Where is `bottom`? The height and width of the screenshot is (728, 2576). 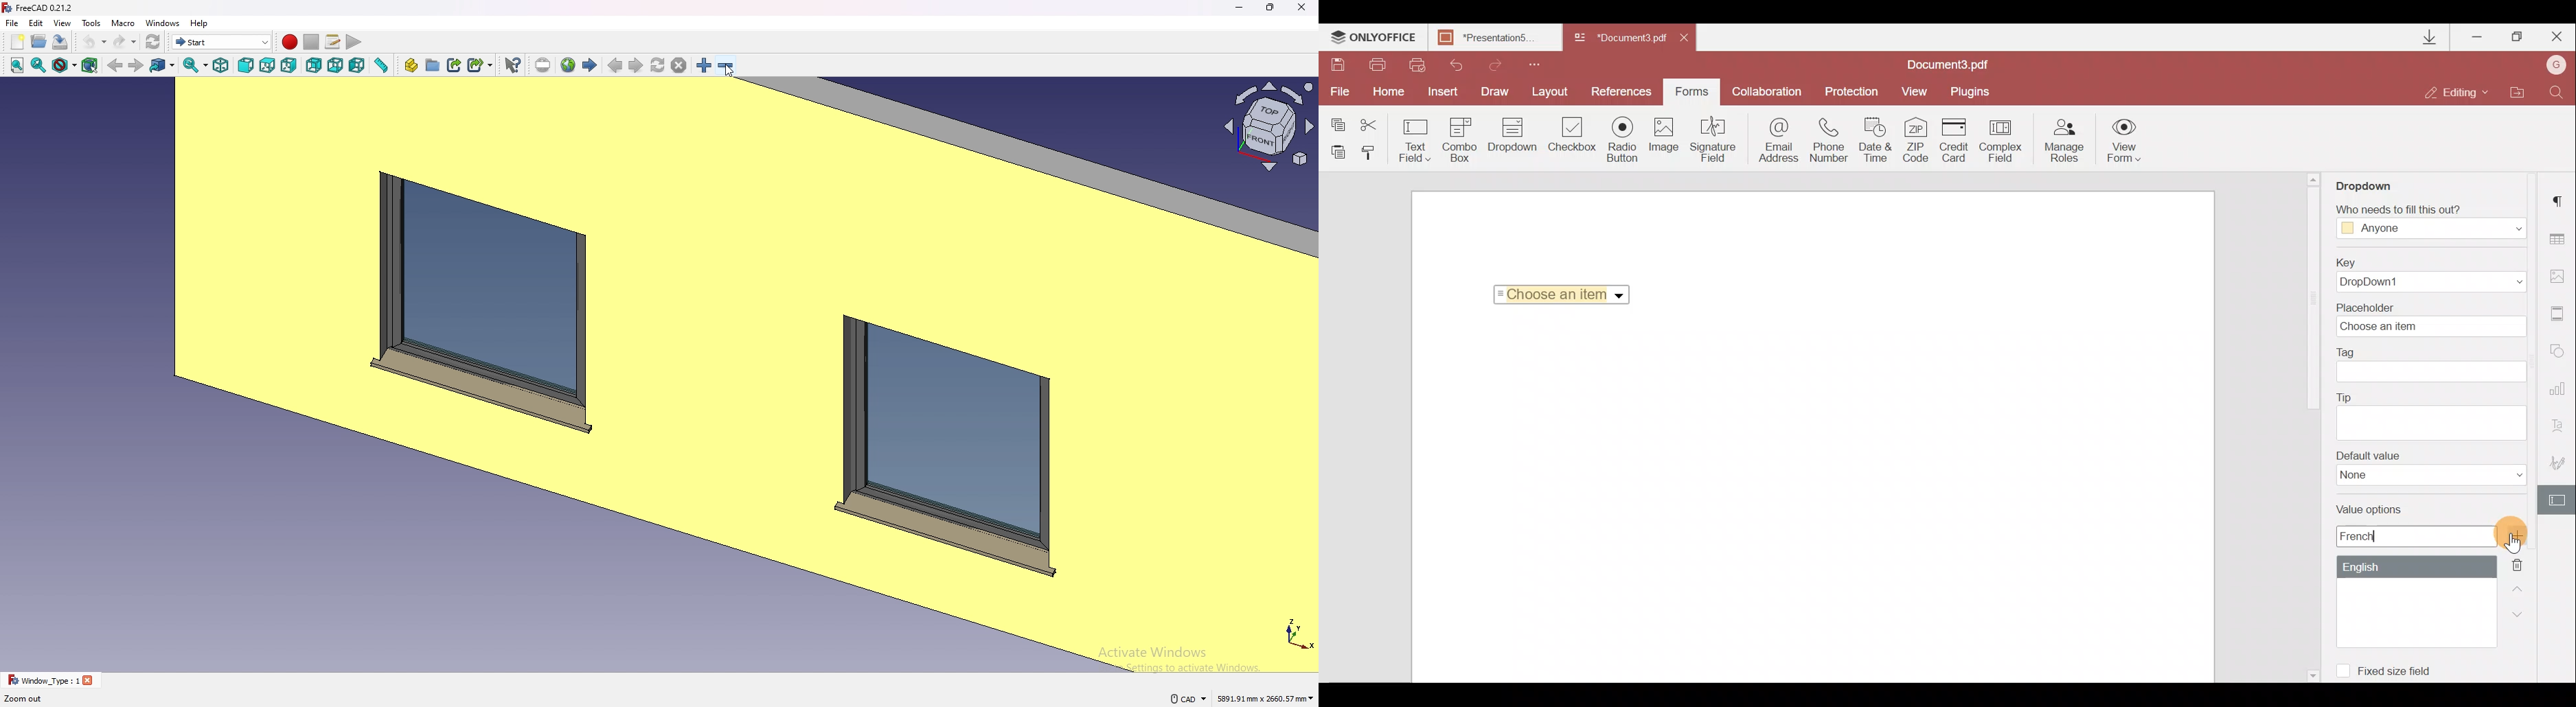
bottom is located at coordinates (335, 66).